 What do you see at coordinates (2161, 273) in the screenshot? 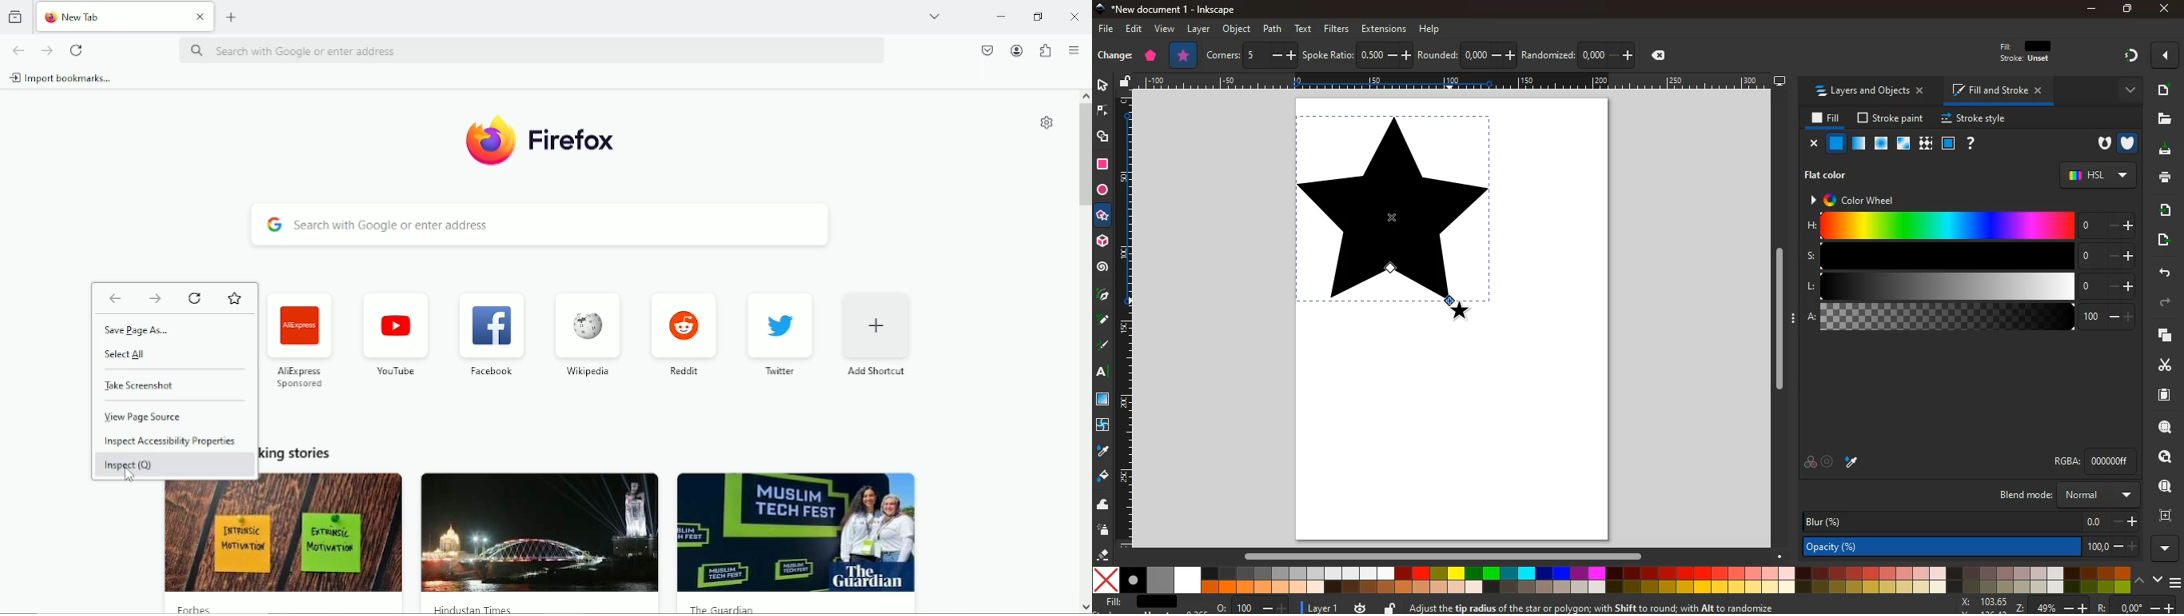
I see `back` at bounding box center [2161, 273].